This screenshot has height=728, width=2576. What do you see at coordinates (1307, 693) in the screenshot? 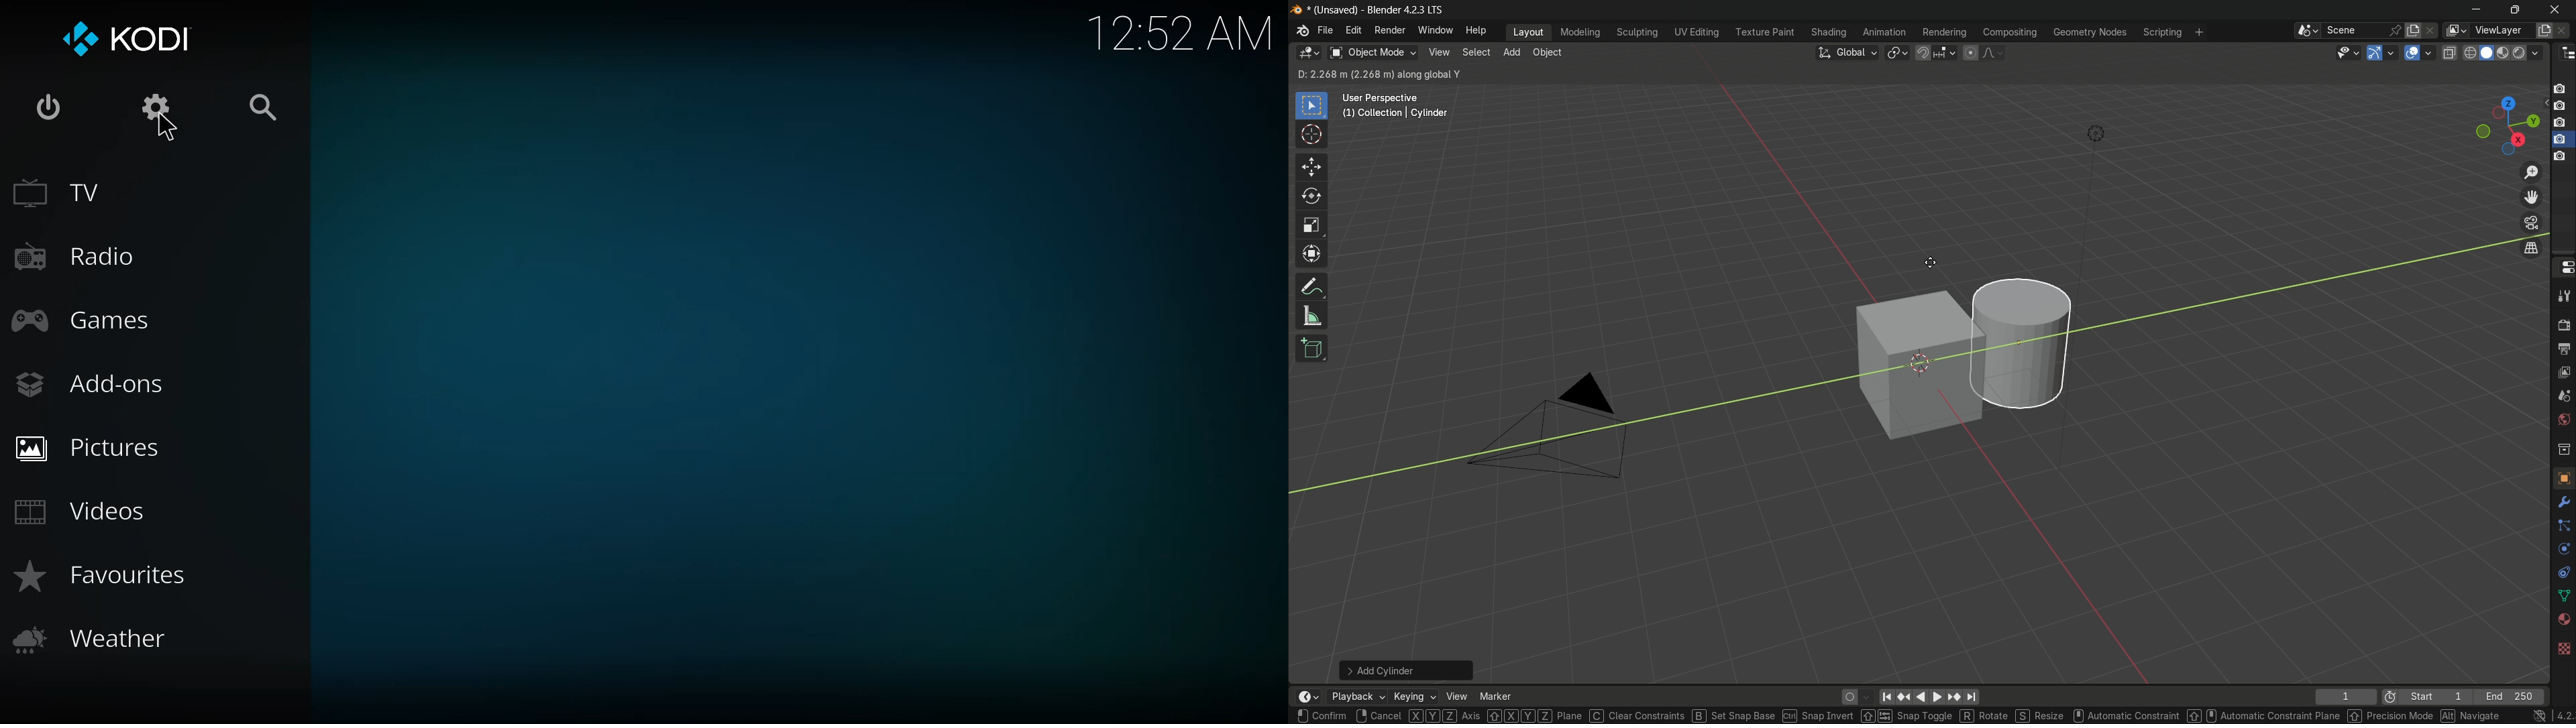
I see `timeline` at bounding box center [1307, 693].